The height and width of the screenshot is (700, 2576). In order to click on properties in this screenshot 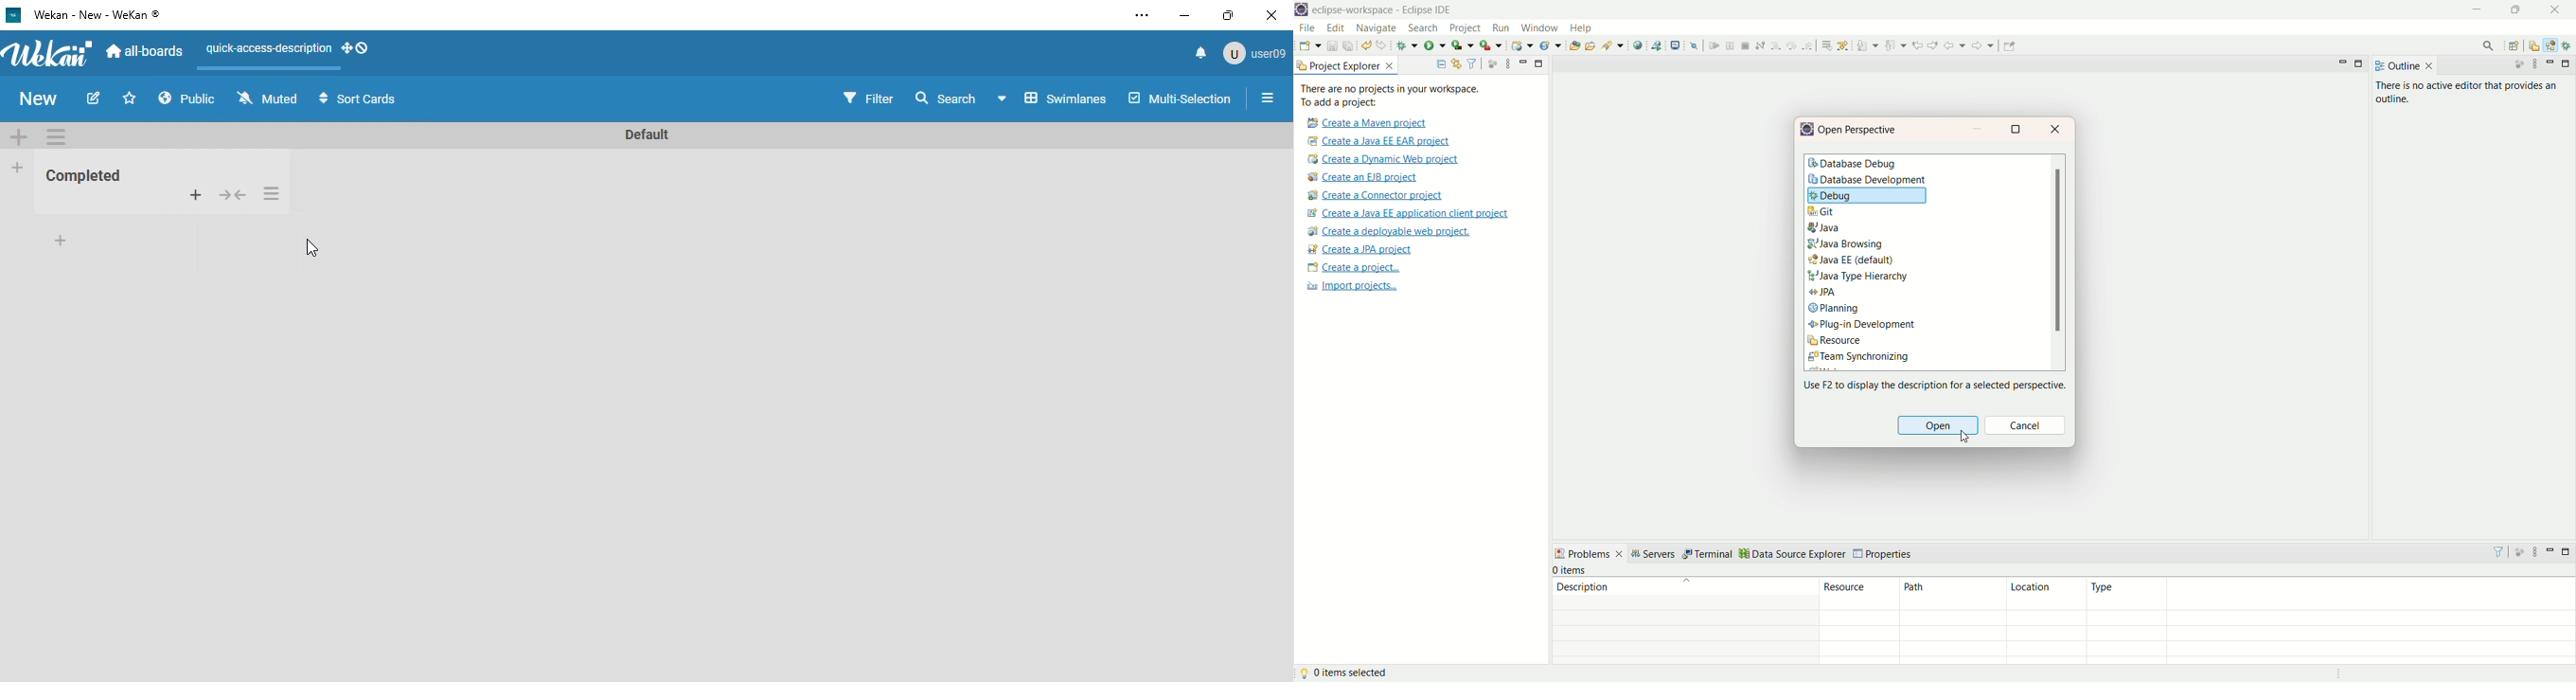, I will do `click(1884, 553)`.